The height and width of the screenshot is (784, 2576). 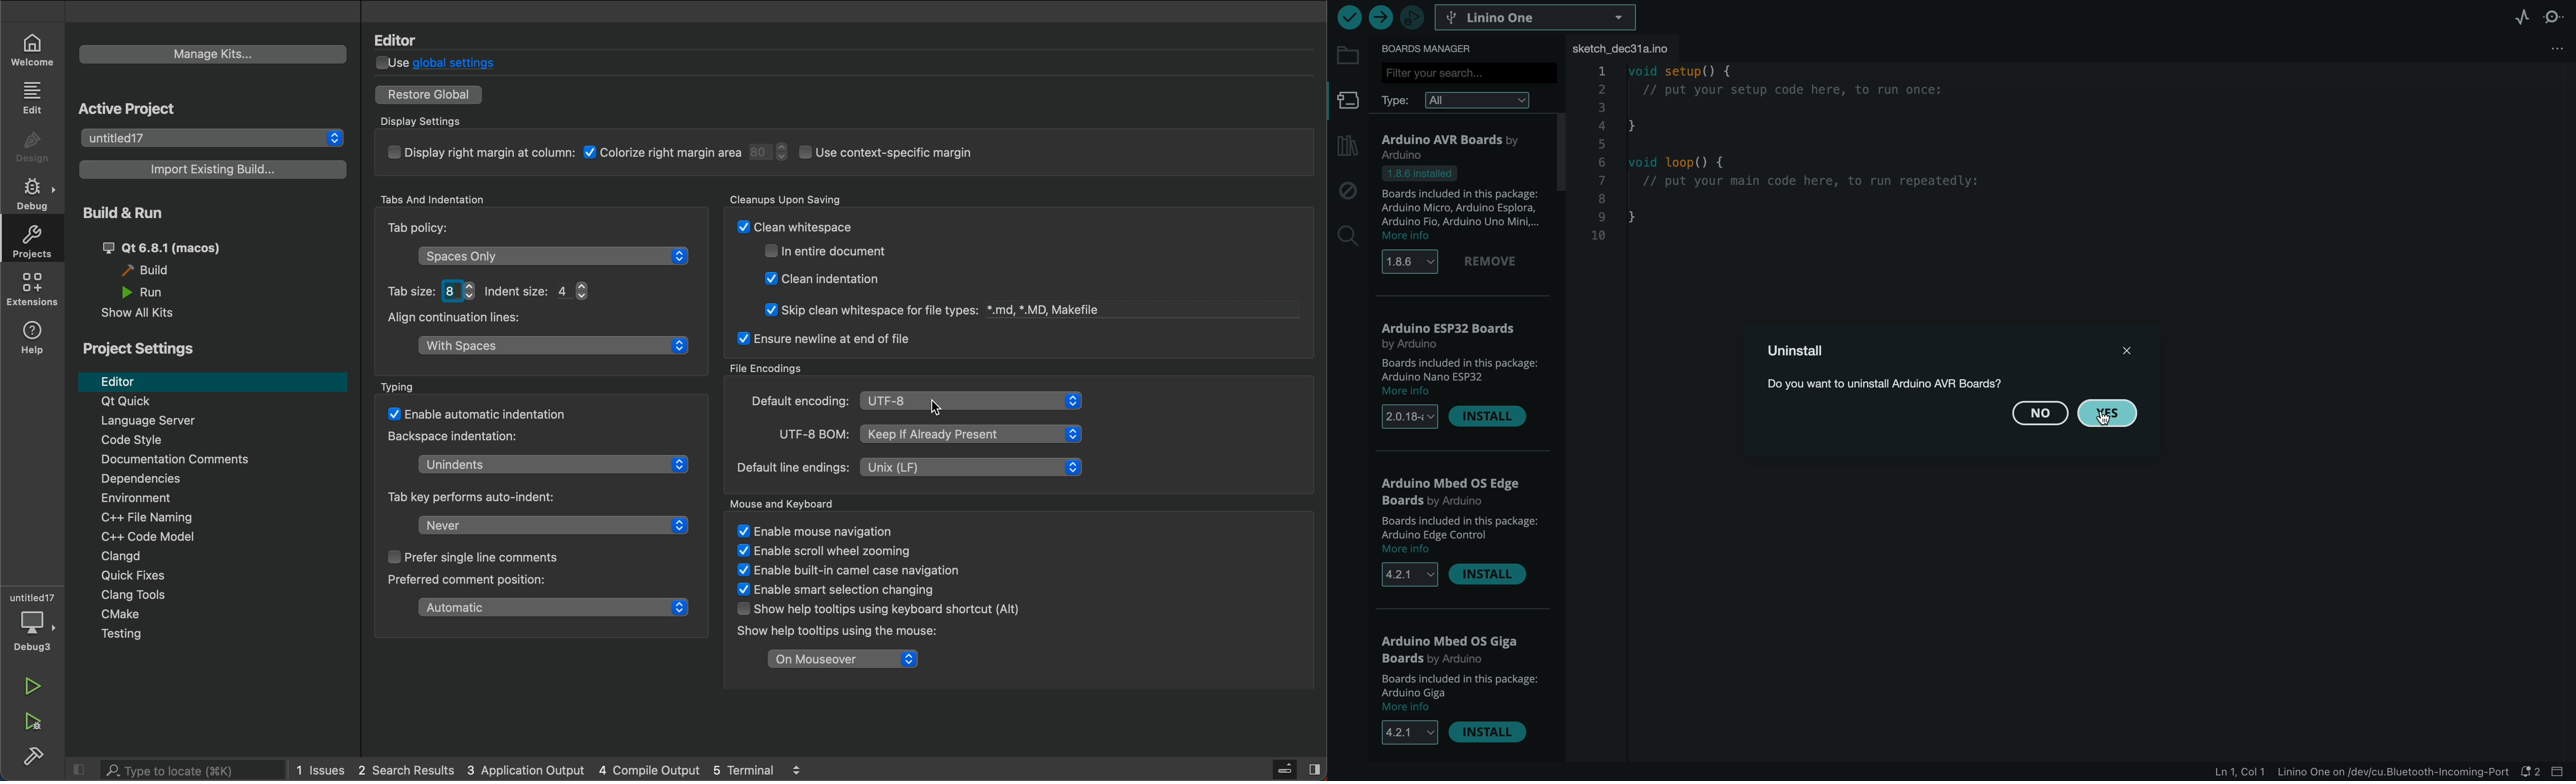 I want to click on build and run, so click(x=213, y=248).